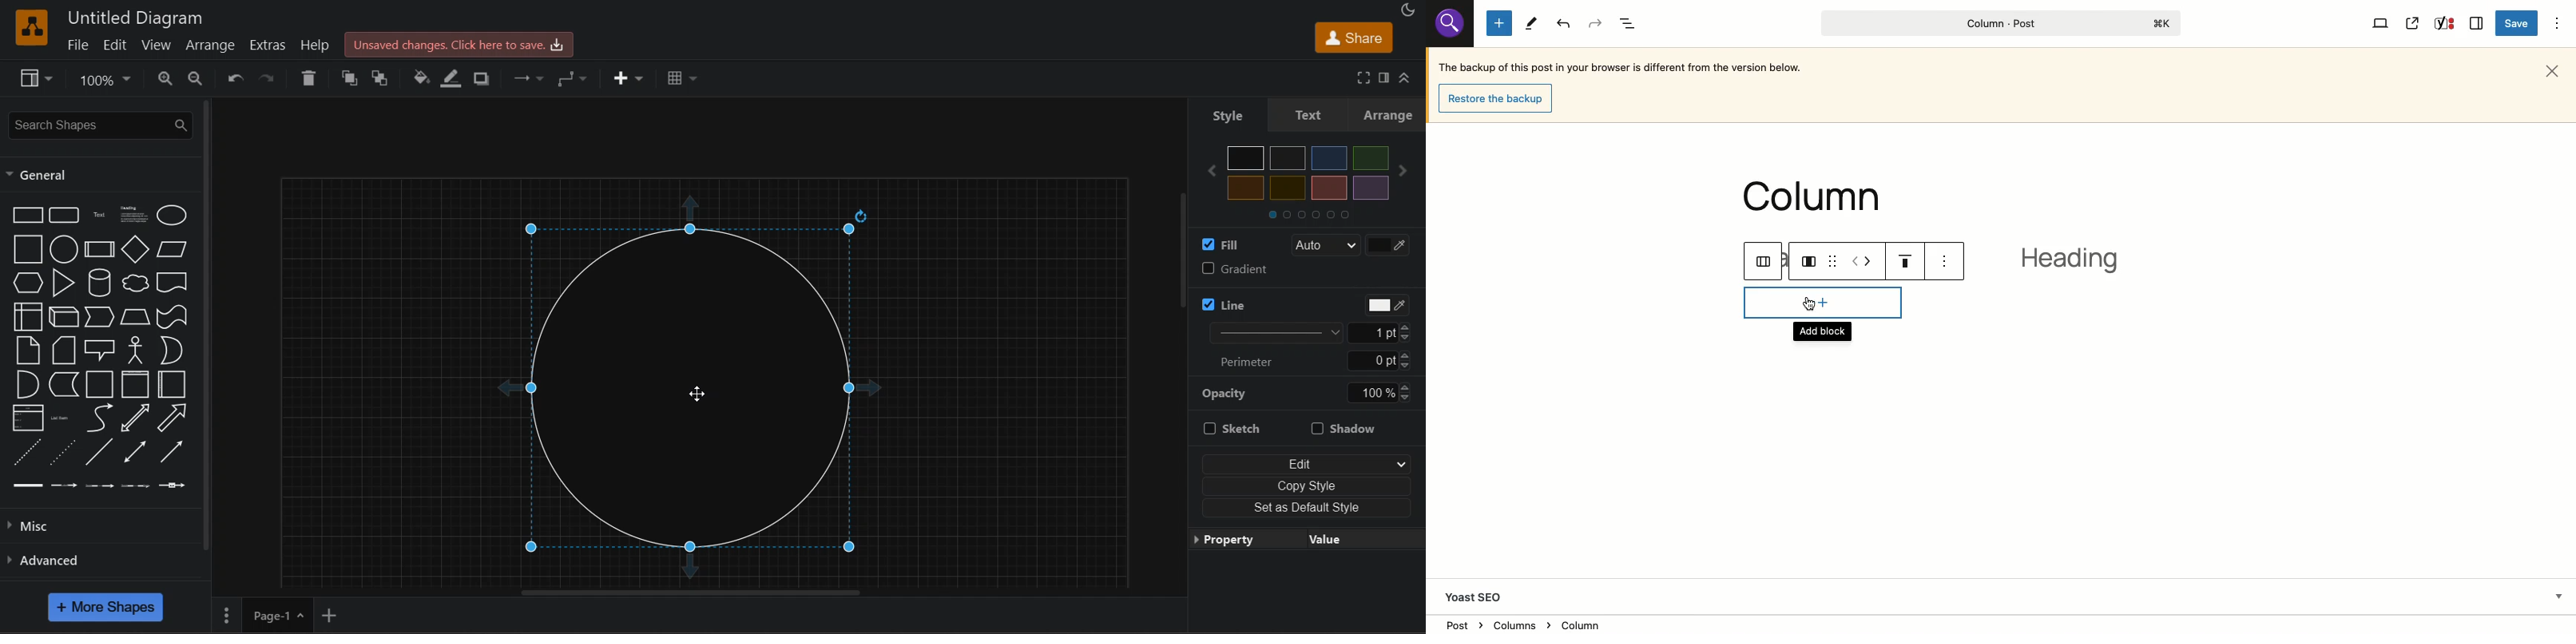 The height and width of the screenshot is (644, 2576). What do you see at coordinates (1309, 117) in the screenshot?
I see `text ` at bounding box center [1309, 117].